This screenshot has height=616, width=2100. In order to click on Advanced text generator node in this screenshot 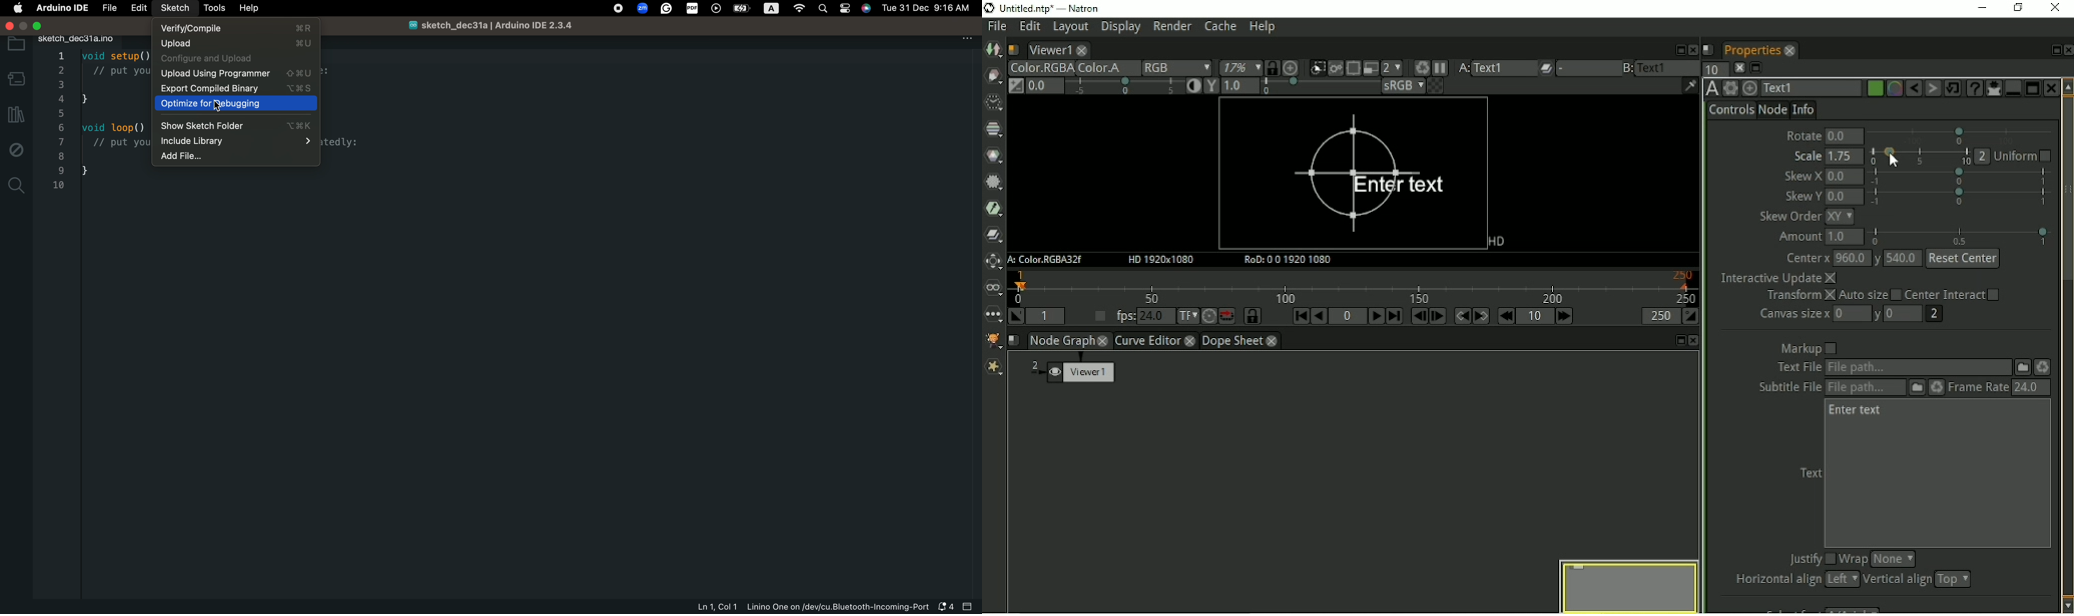, I will do `click(1974, 88)`.